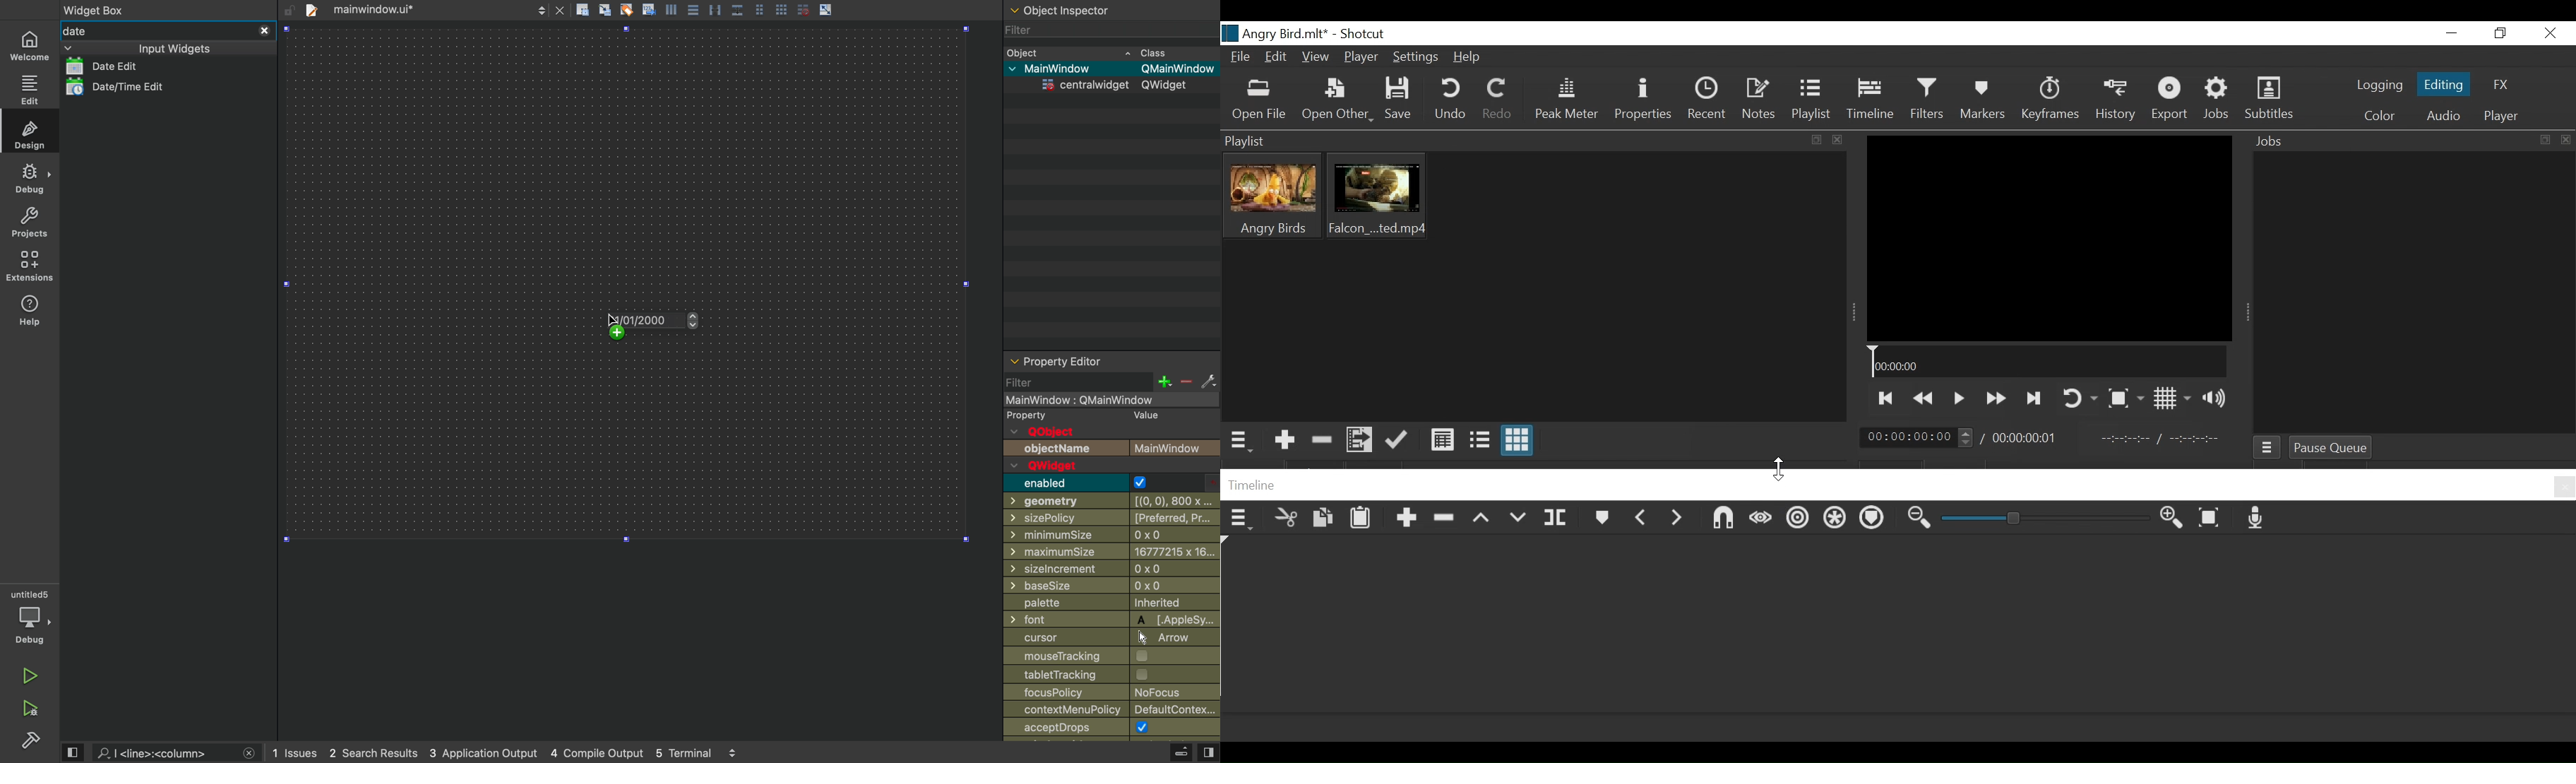 Image resolution: width=2576 pixels, height=784 pixels. Describe the element at coordinates (1112, 571) in the screenshot. I see `sizeincrement` at that location.